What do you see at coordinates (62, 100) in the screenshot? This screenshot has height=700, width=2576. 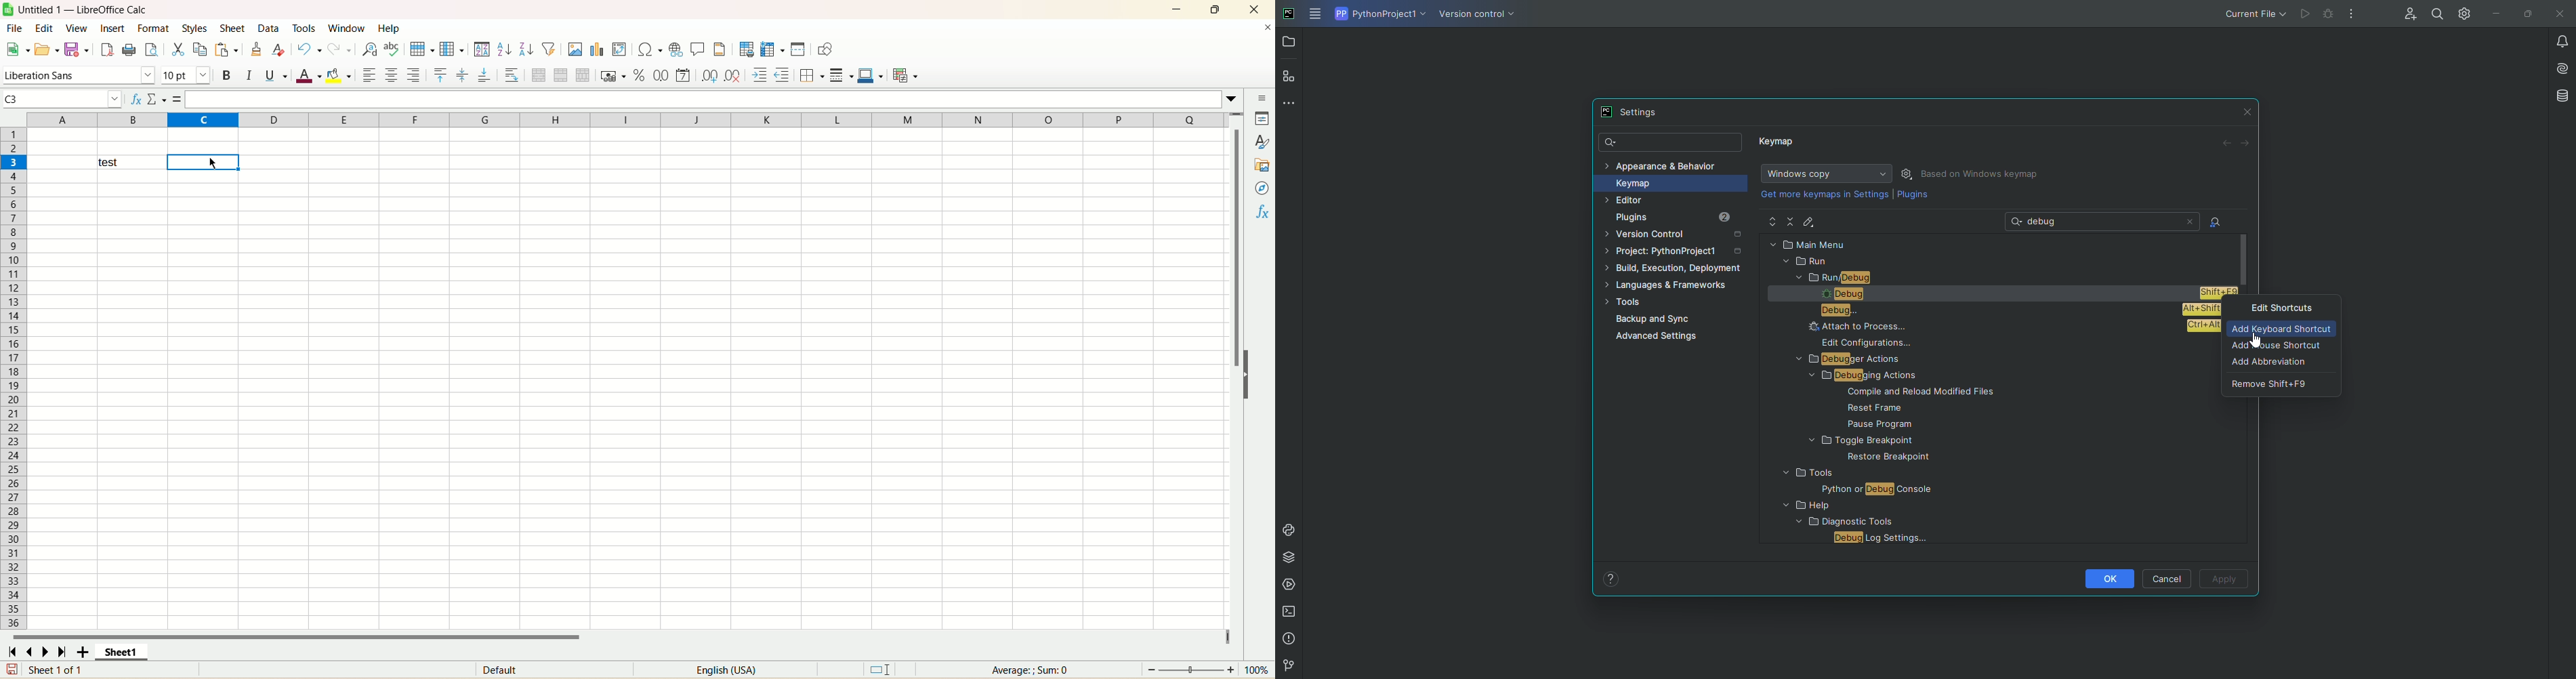 I see `Name box` at bounding box center [62, 100].